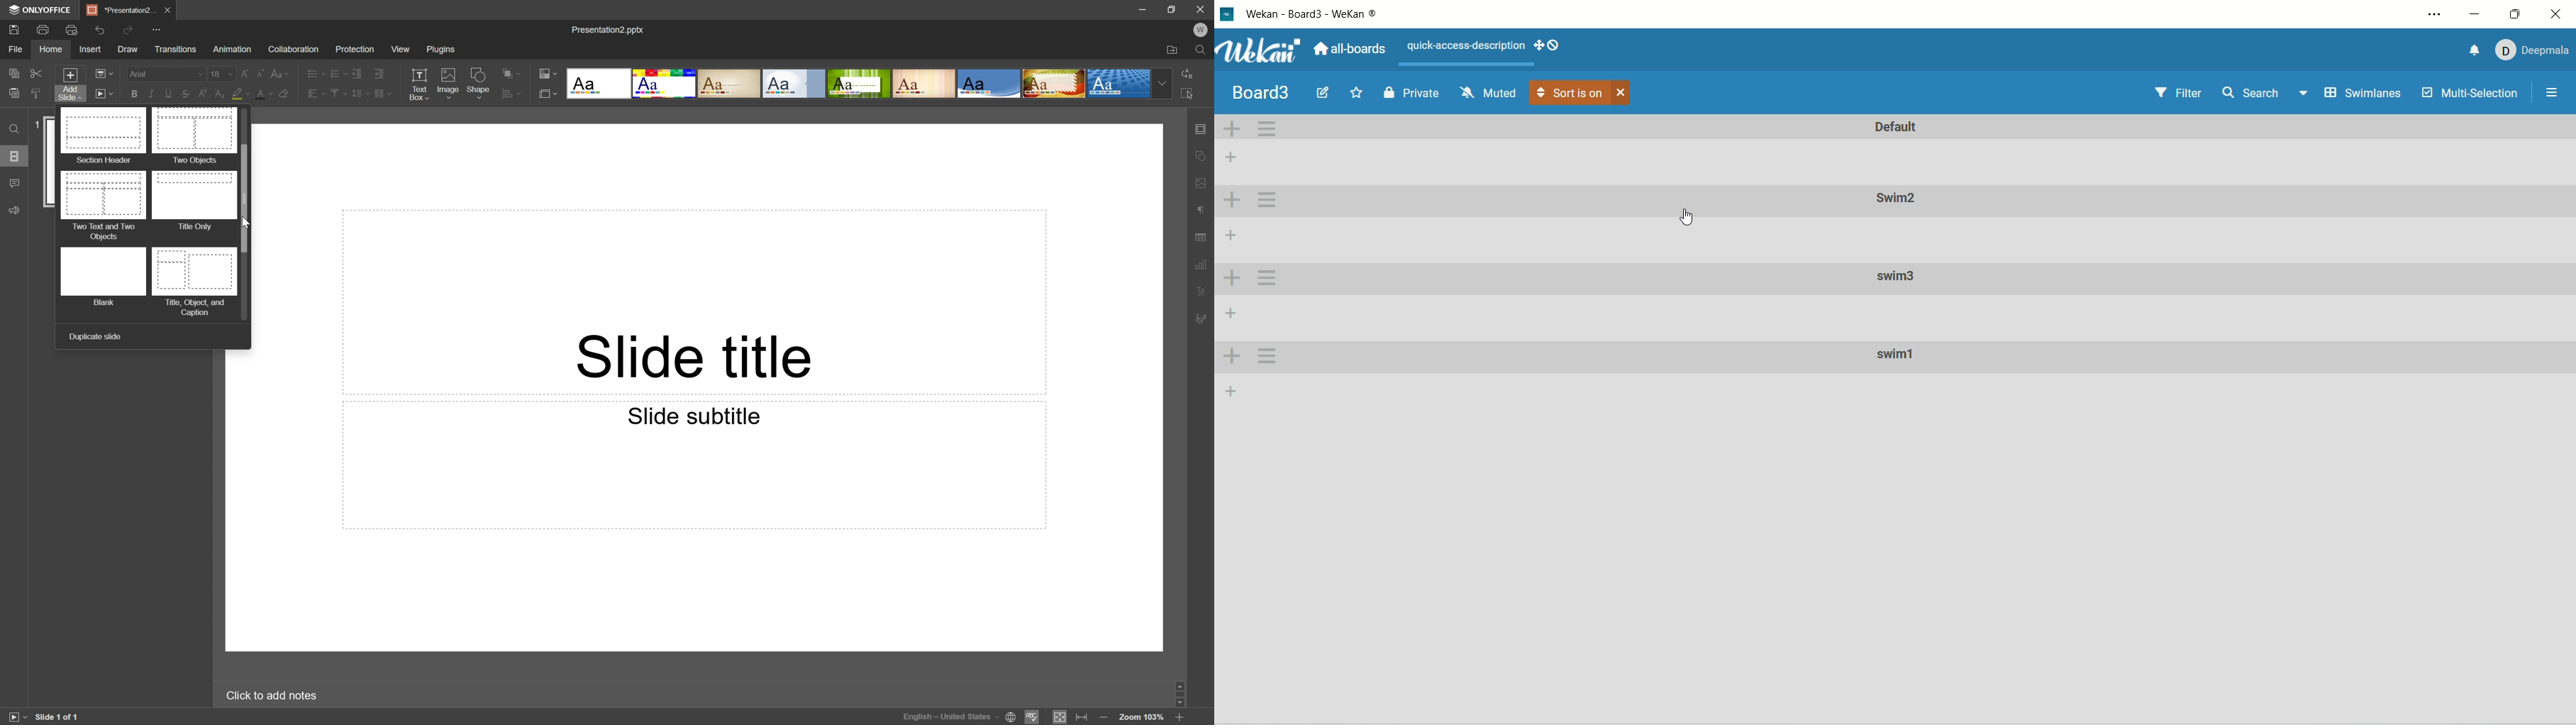  What do you see at coordinates (359, 96) in the screenshot?
I see `Line spacing` at bounding box center [359, 96].